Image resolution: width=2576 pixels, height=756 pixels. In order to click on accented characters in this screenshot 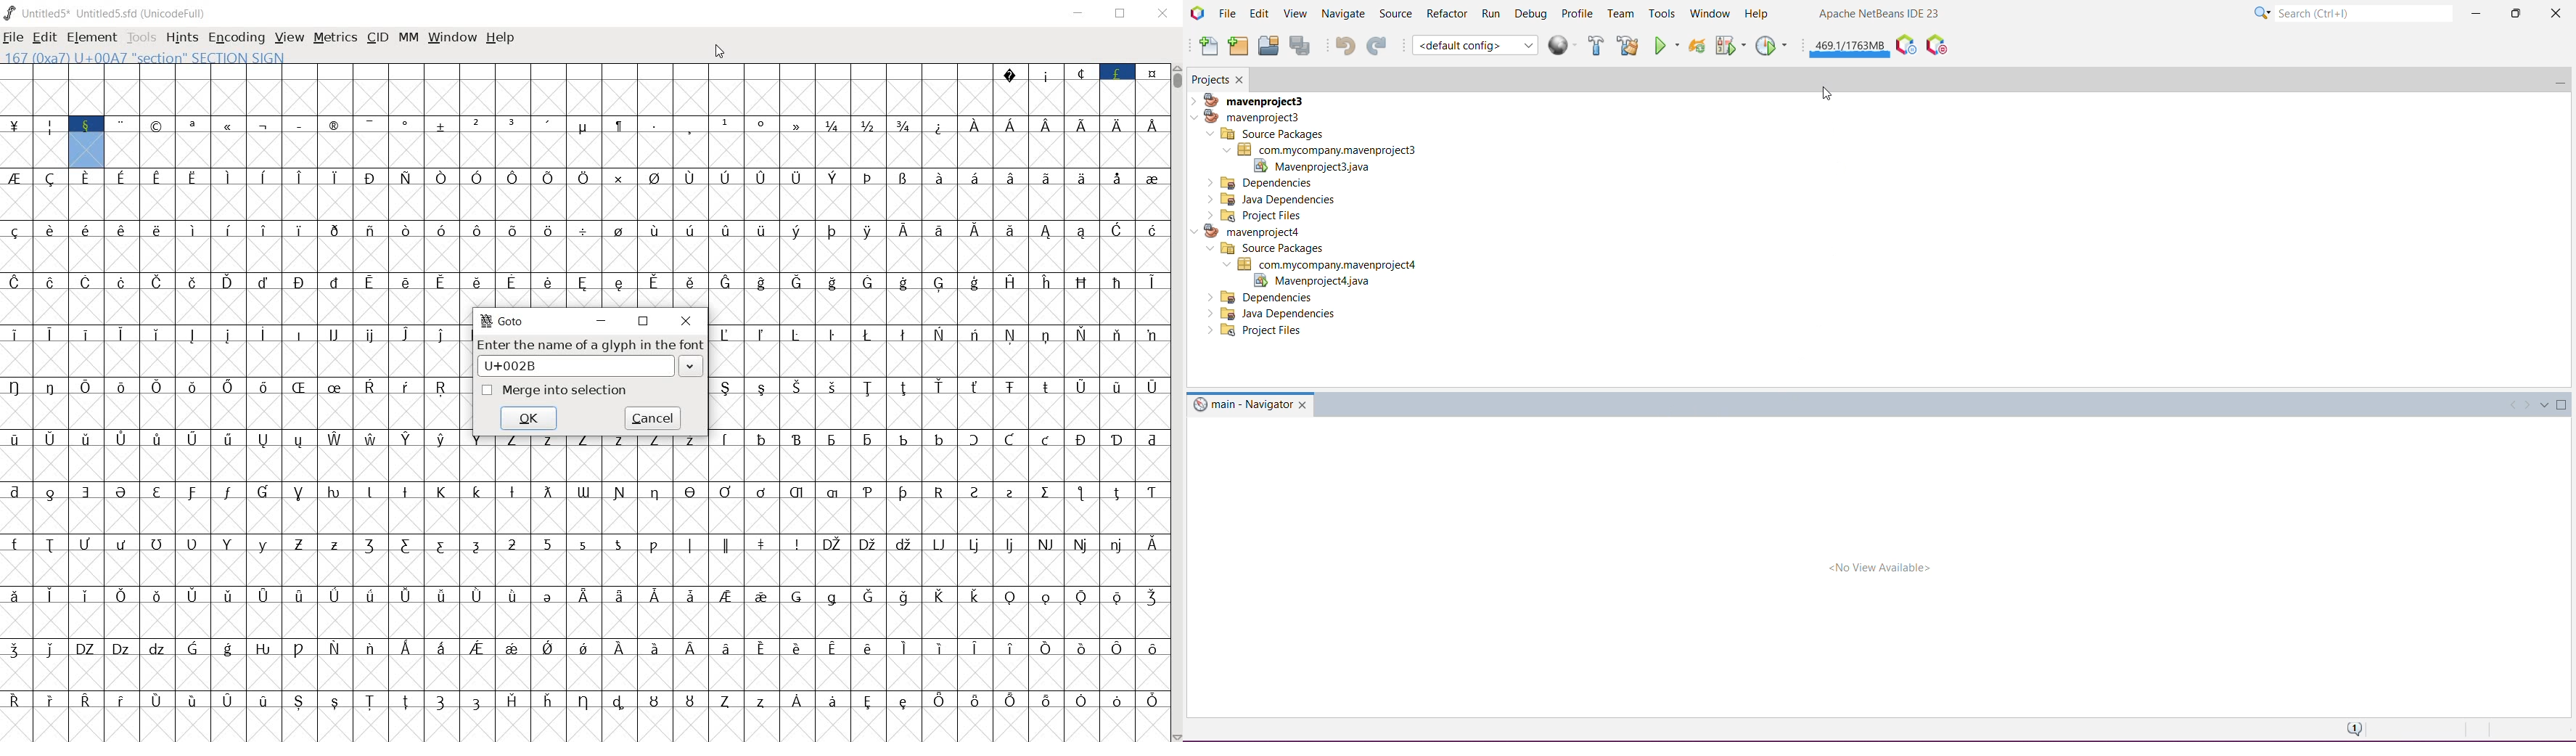, I will do `click(353, 665)`.